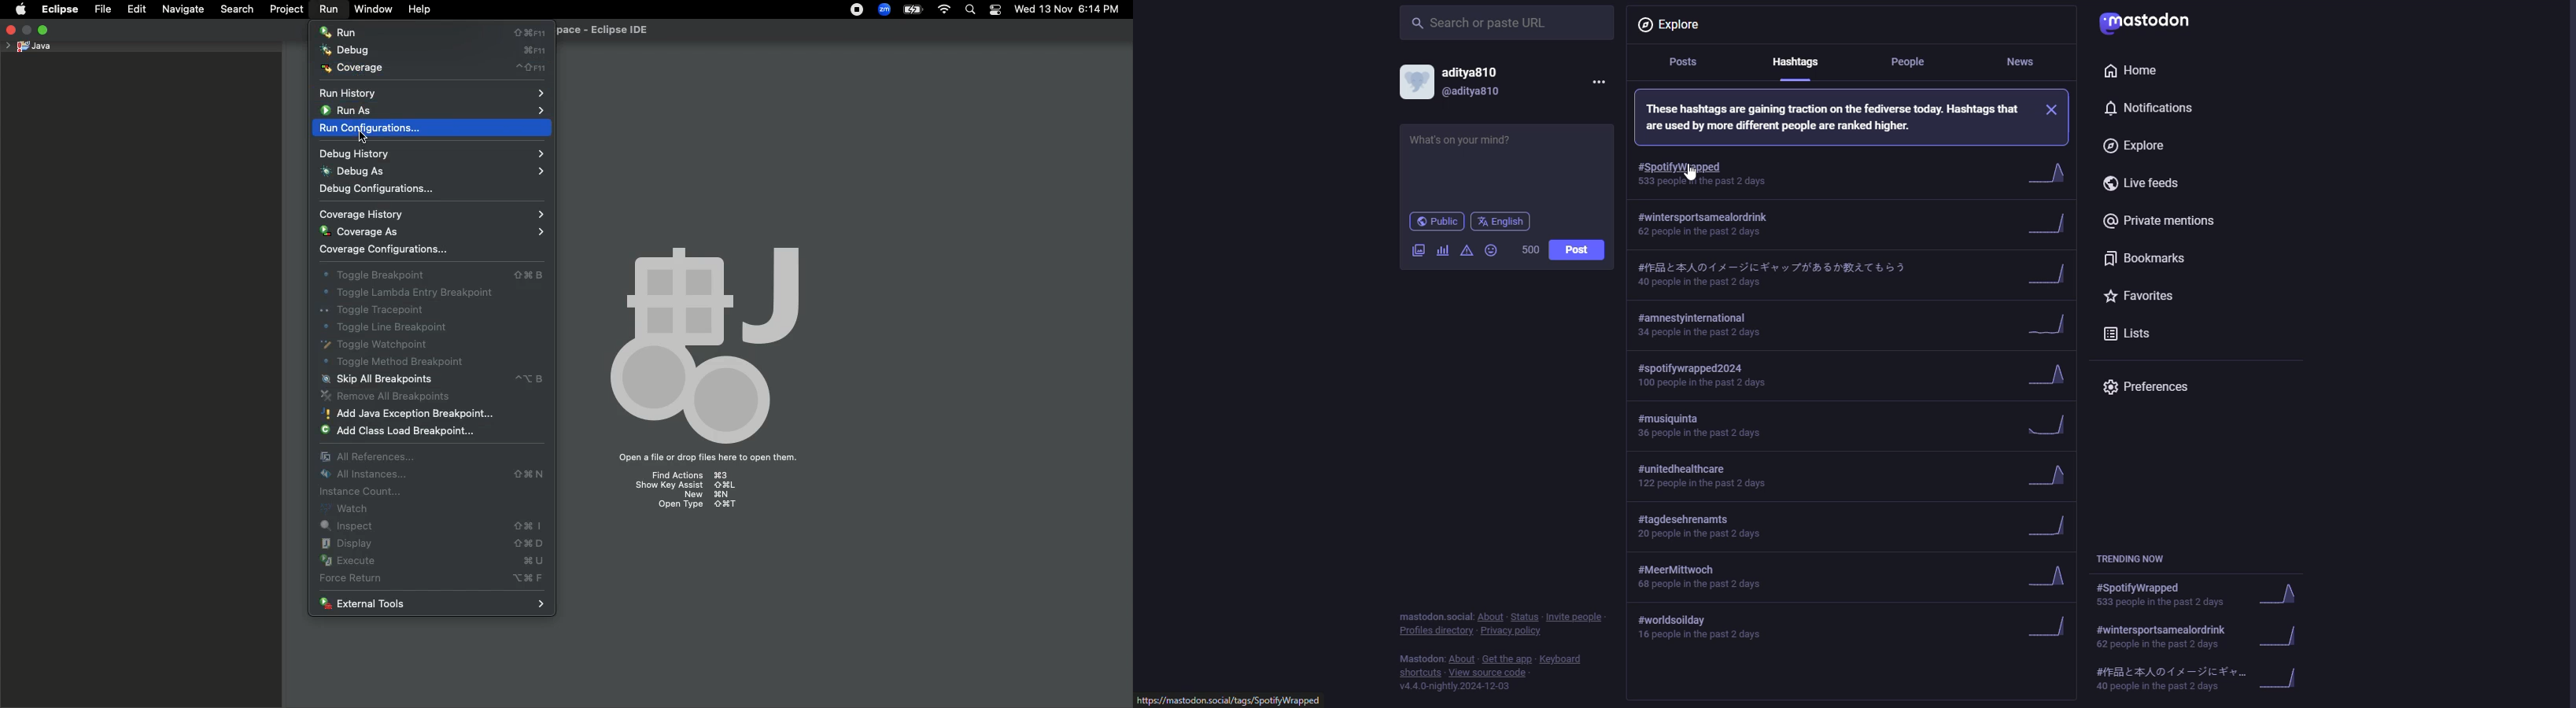 The image size is (2576, 728). I want to click on trending , so click(2197, 596).